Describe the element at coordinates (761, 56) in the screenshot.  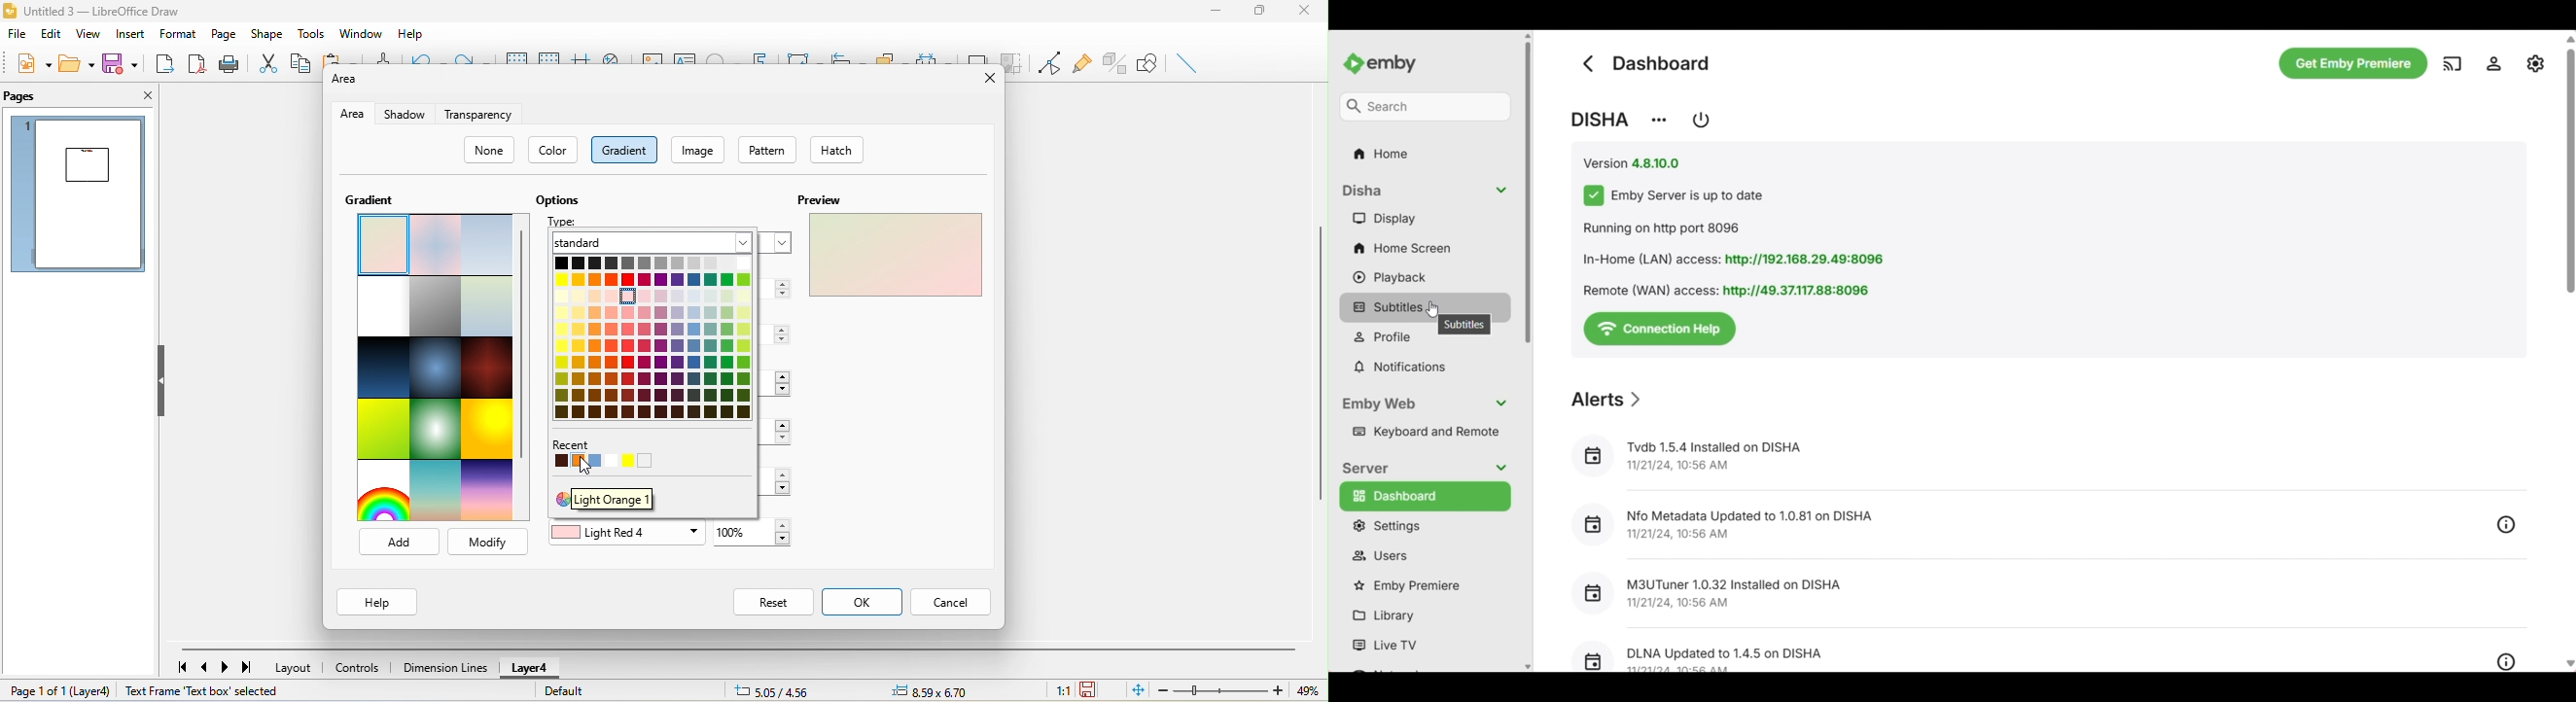
I see `font work text` at that location.